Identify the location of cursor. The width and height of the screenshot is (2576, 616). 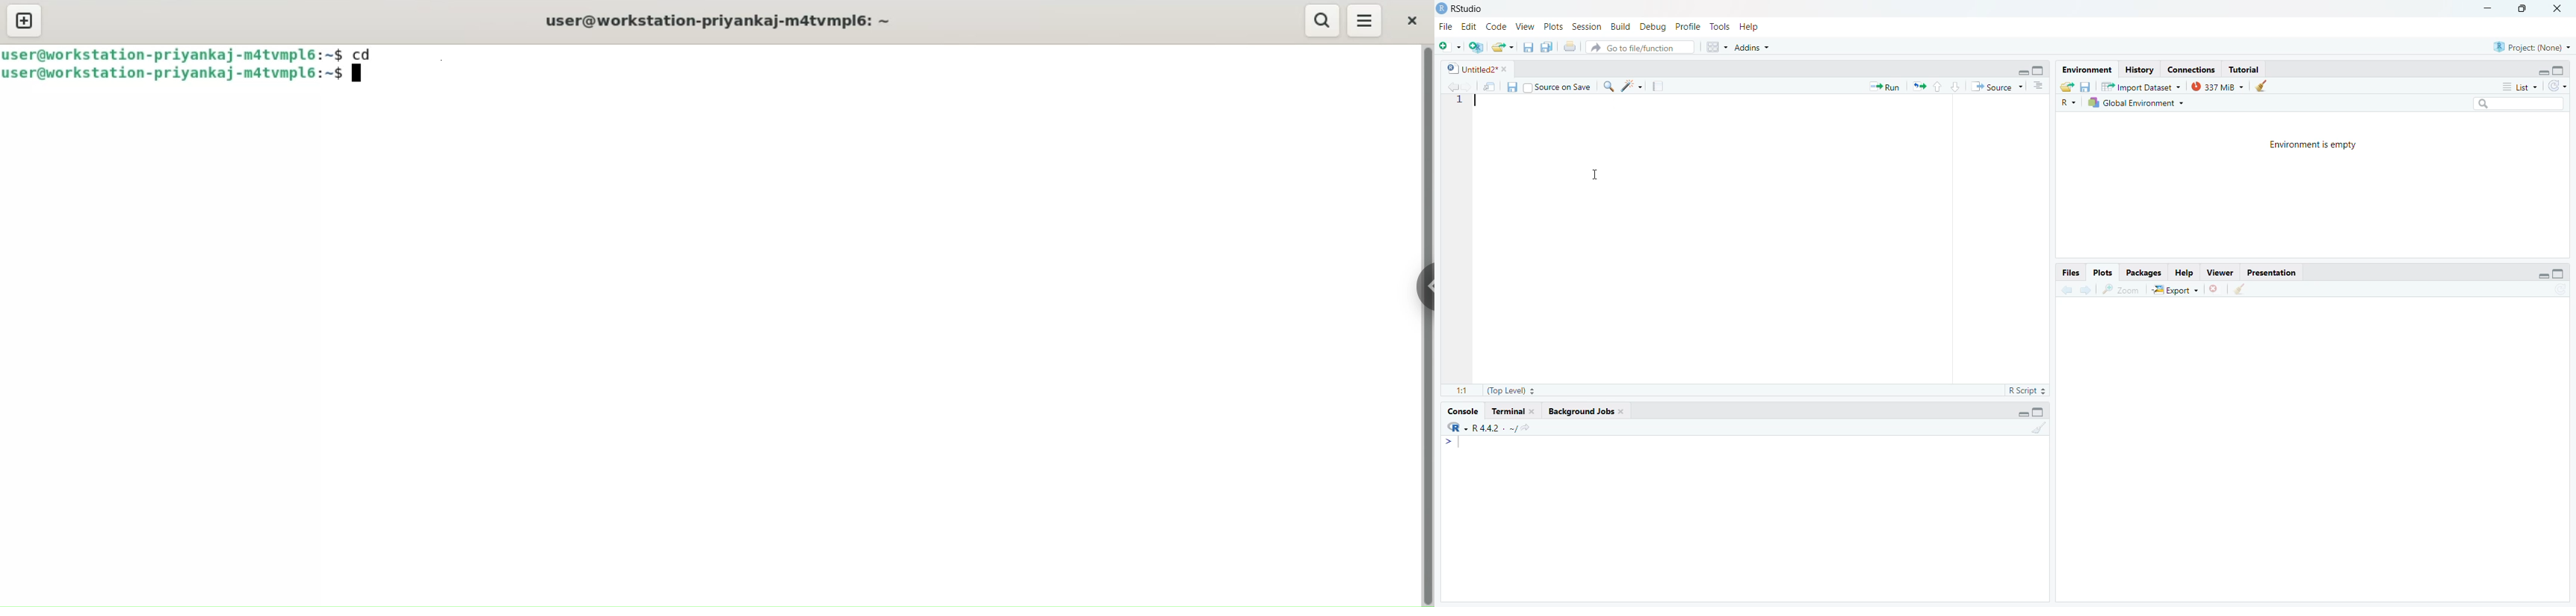
(1599, 174).